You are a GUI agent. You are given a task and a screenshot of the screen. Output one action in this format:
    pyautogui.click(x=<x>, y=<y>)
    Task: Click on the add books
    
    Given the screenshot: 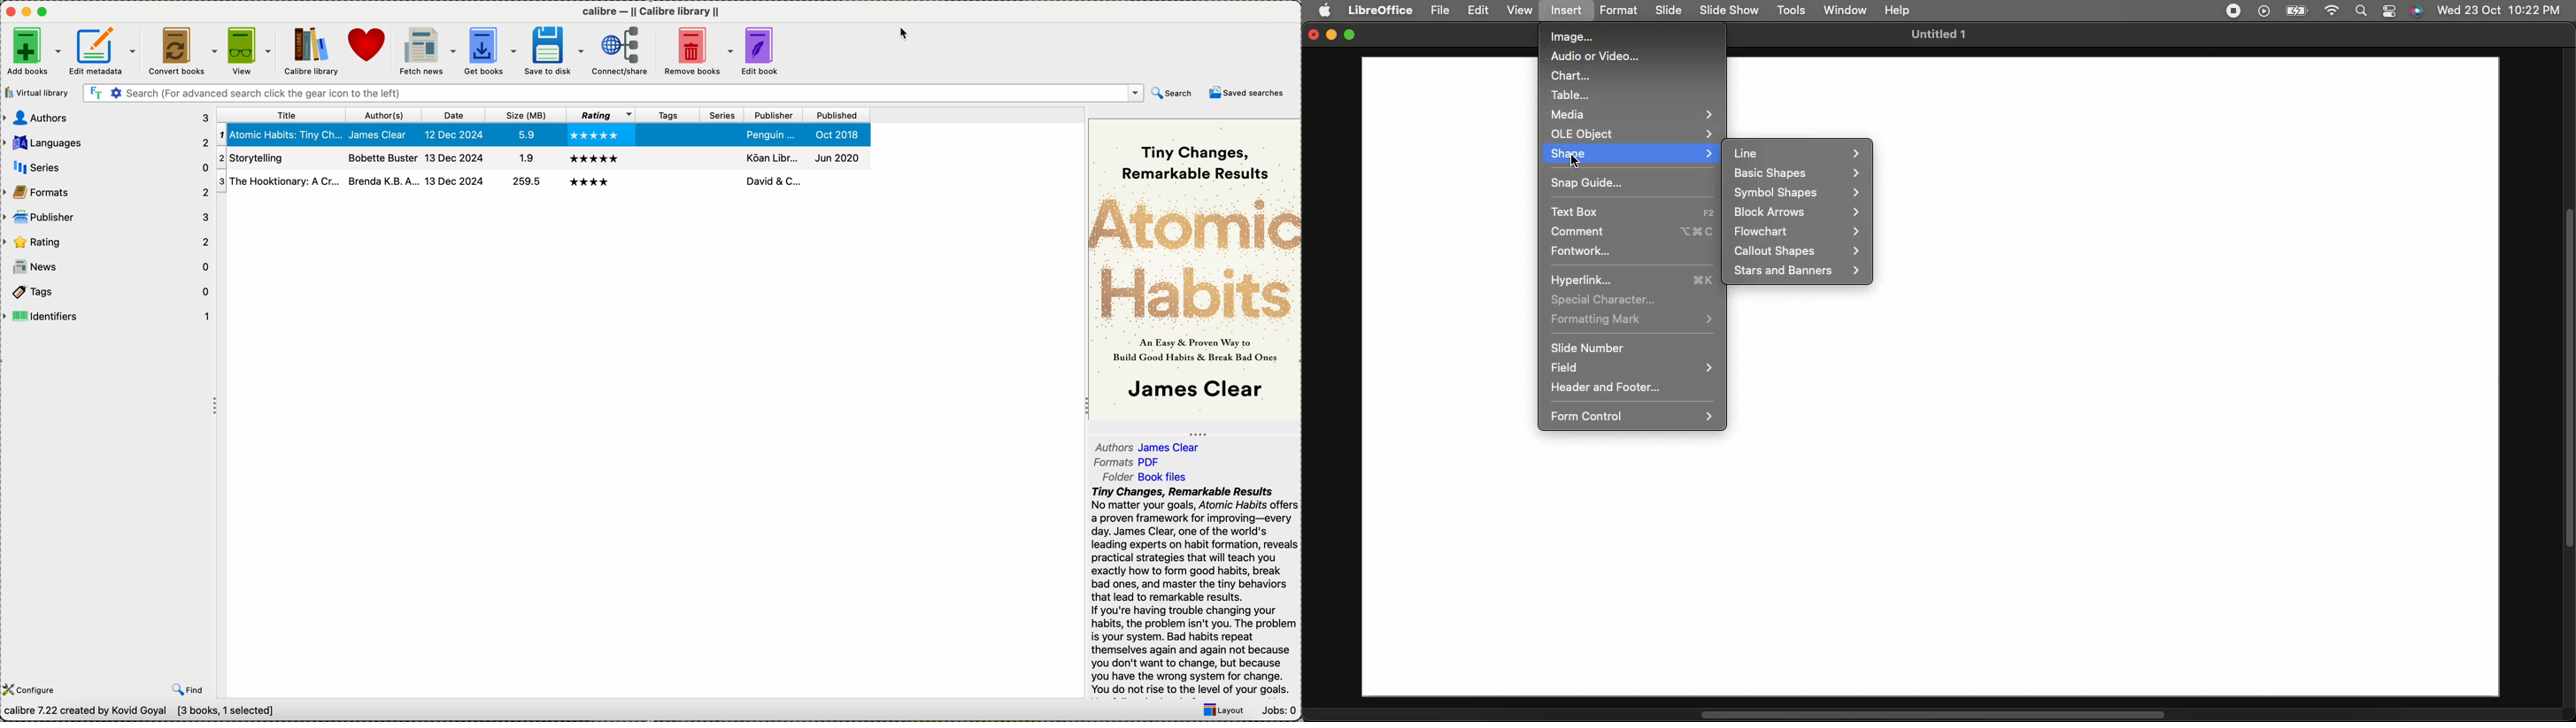 What is the action you would take?
    pyautogui.click(x=34, y=53)
    